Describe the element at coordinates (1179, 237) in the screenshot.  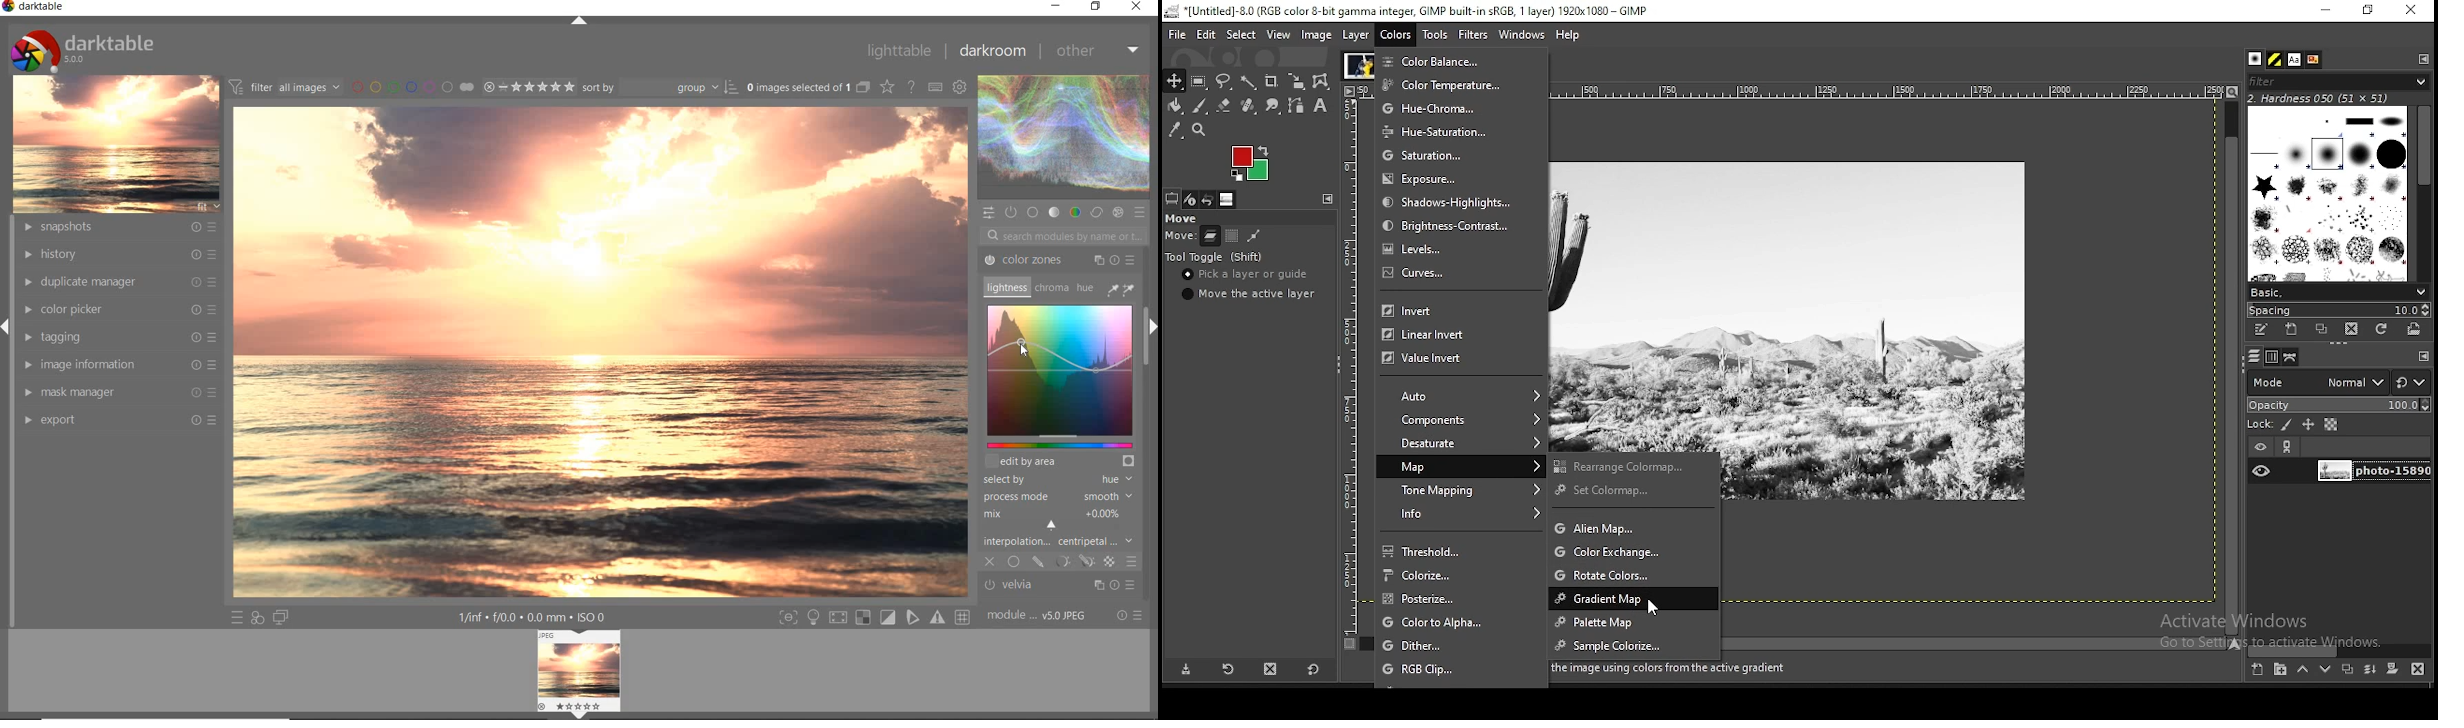
I see `move` at that location.